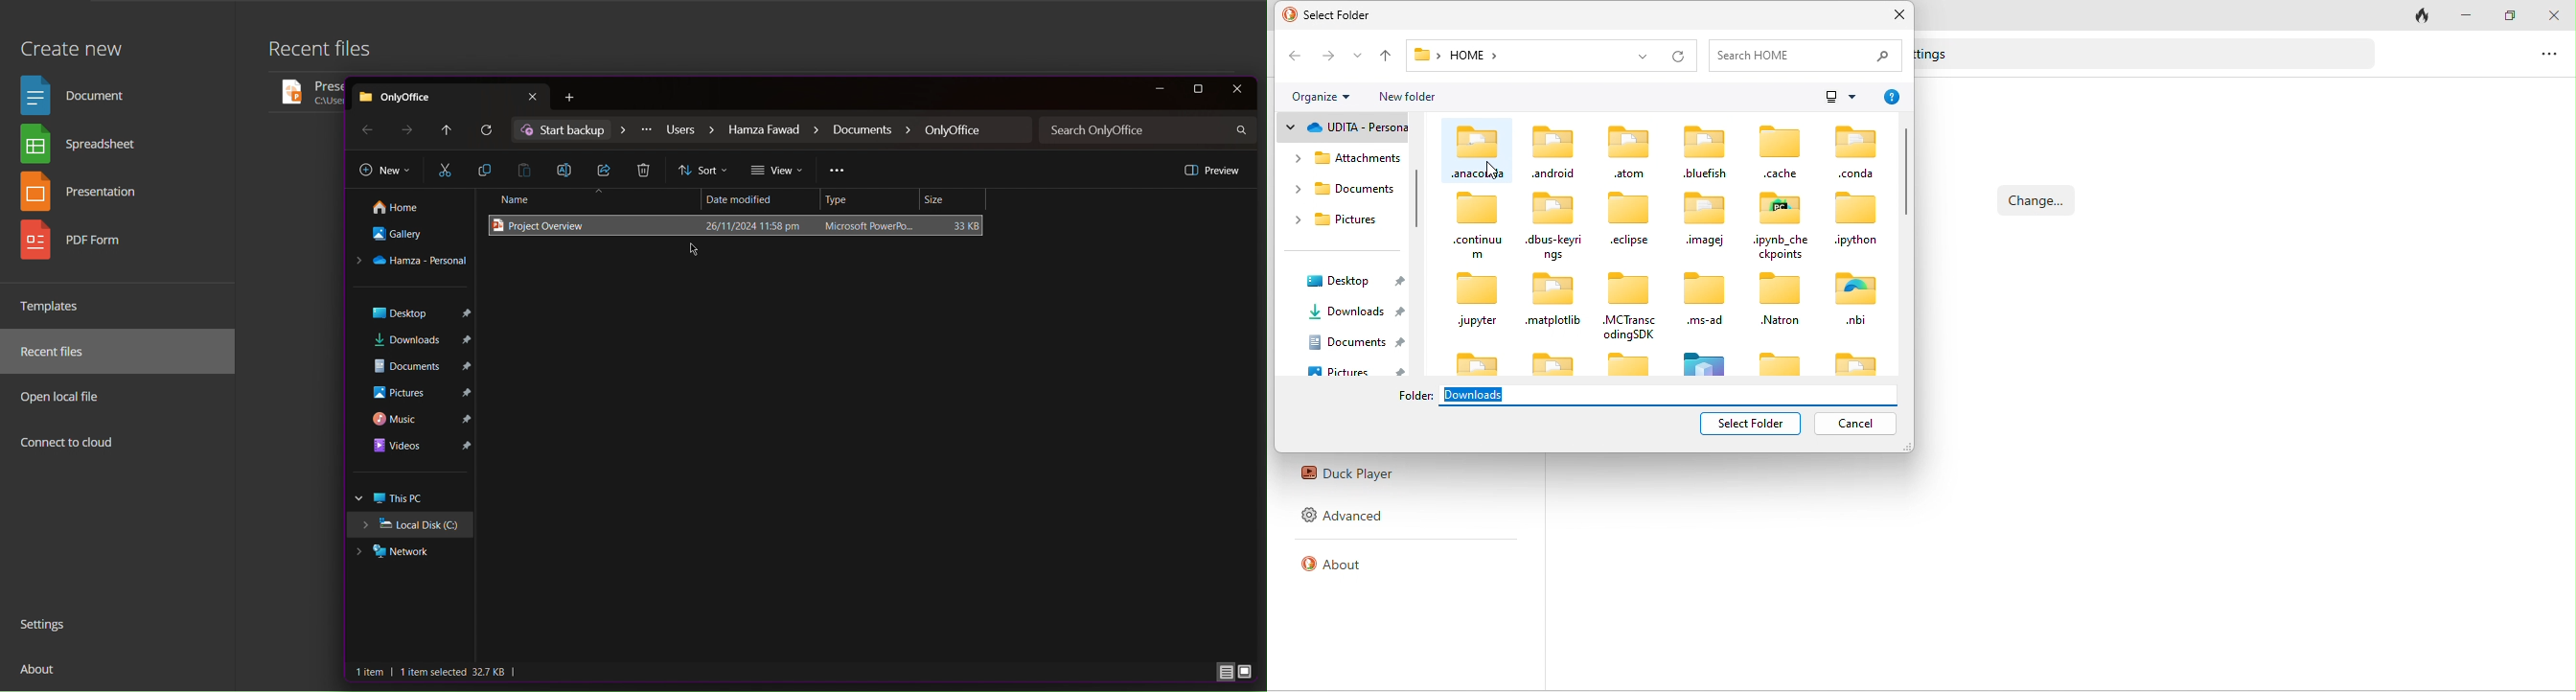  What do you see at coordinates (413, 386) in the screenshot?
I see `Folders` at bounding box center [413, 386].